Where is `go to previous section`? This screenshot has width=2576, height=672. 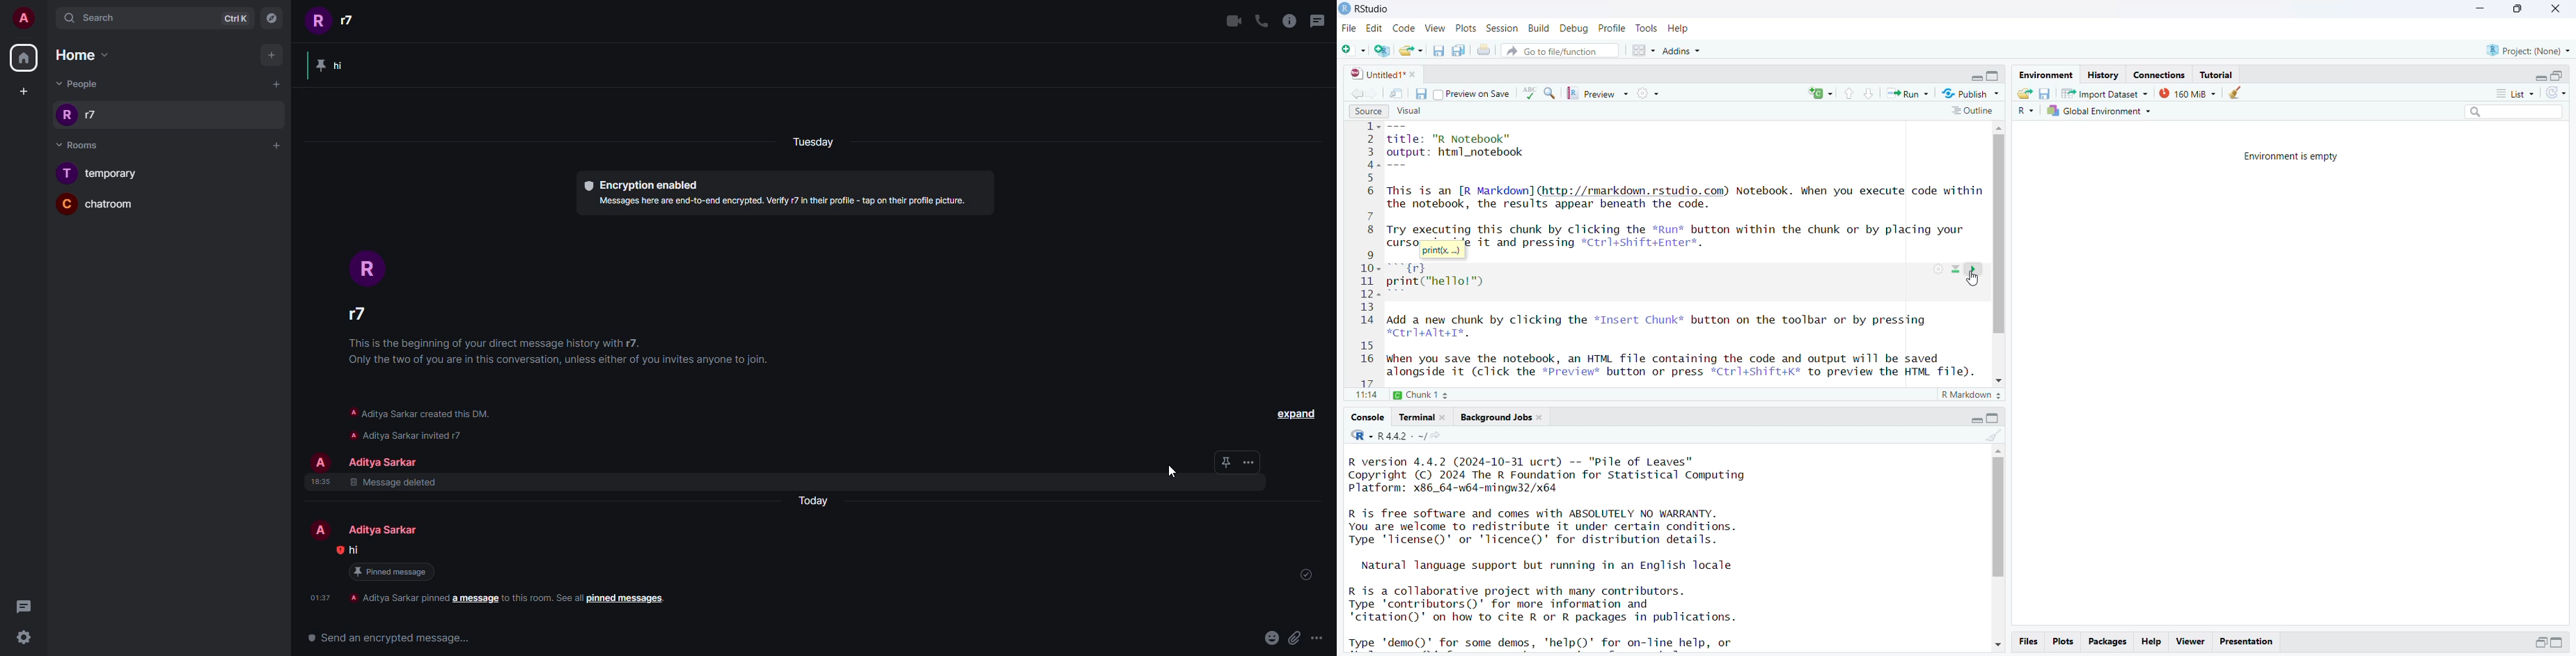
go to previous section is located at coordinates (1849, 94).